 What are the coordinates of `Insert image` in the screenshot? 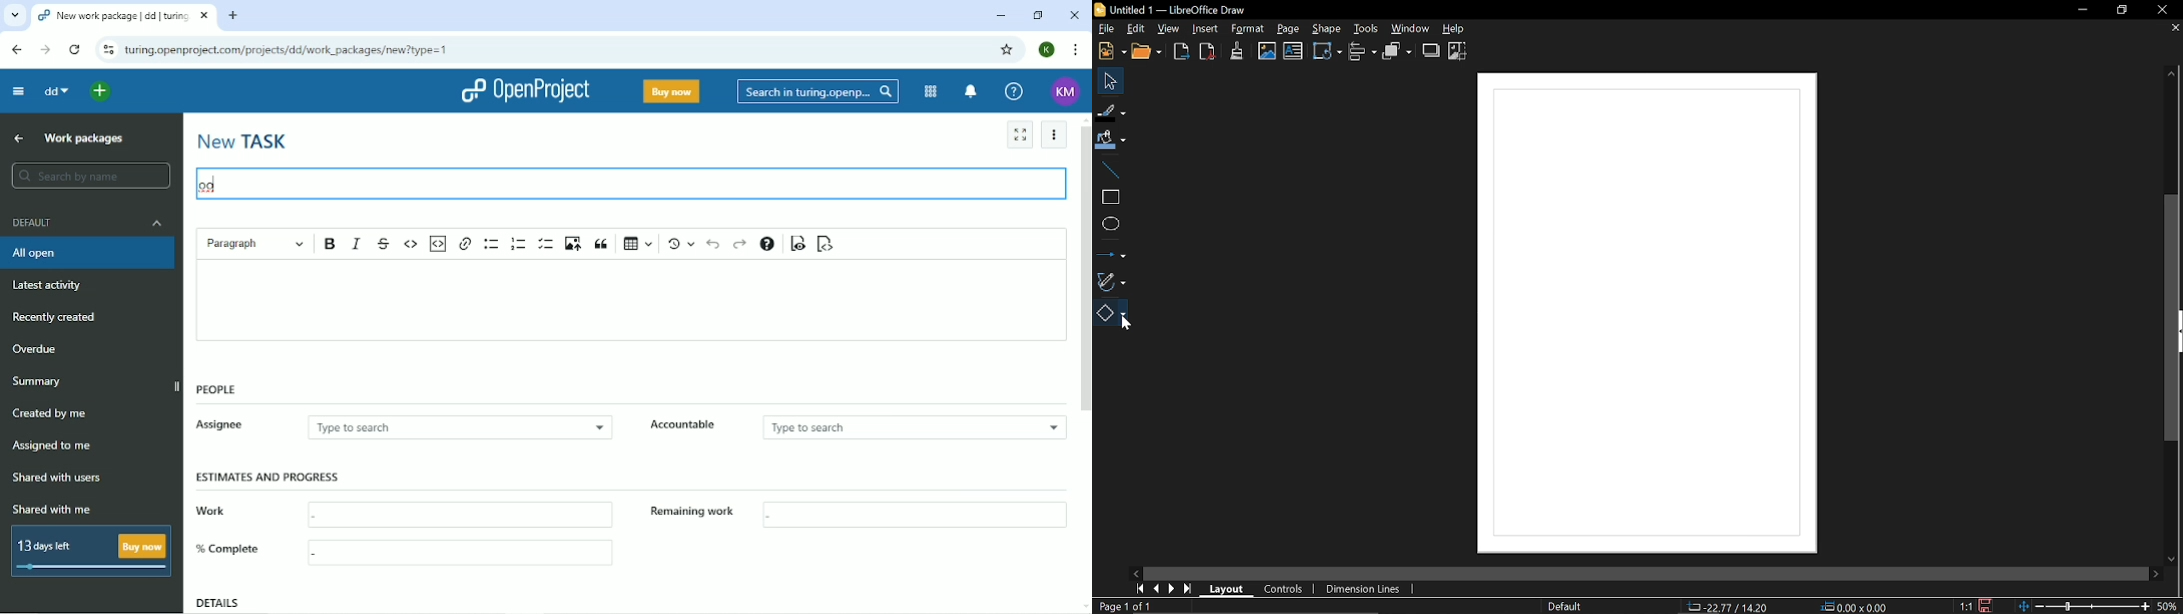 It's located at (1293, 51).